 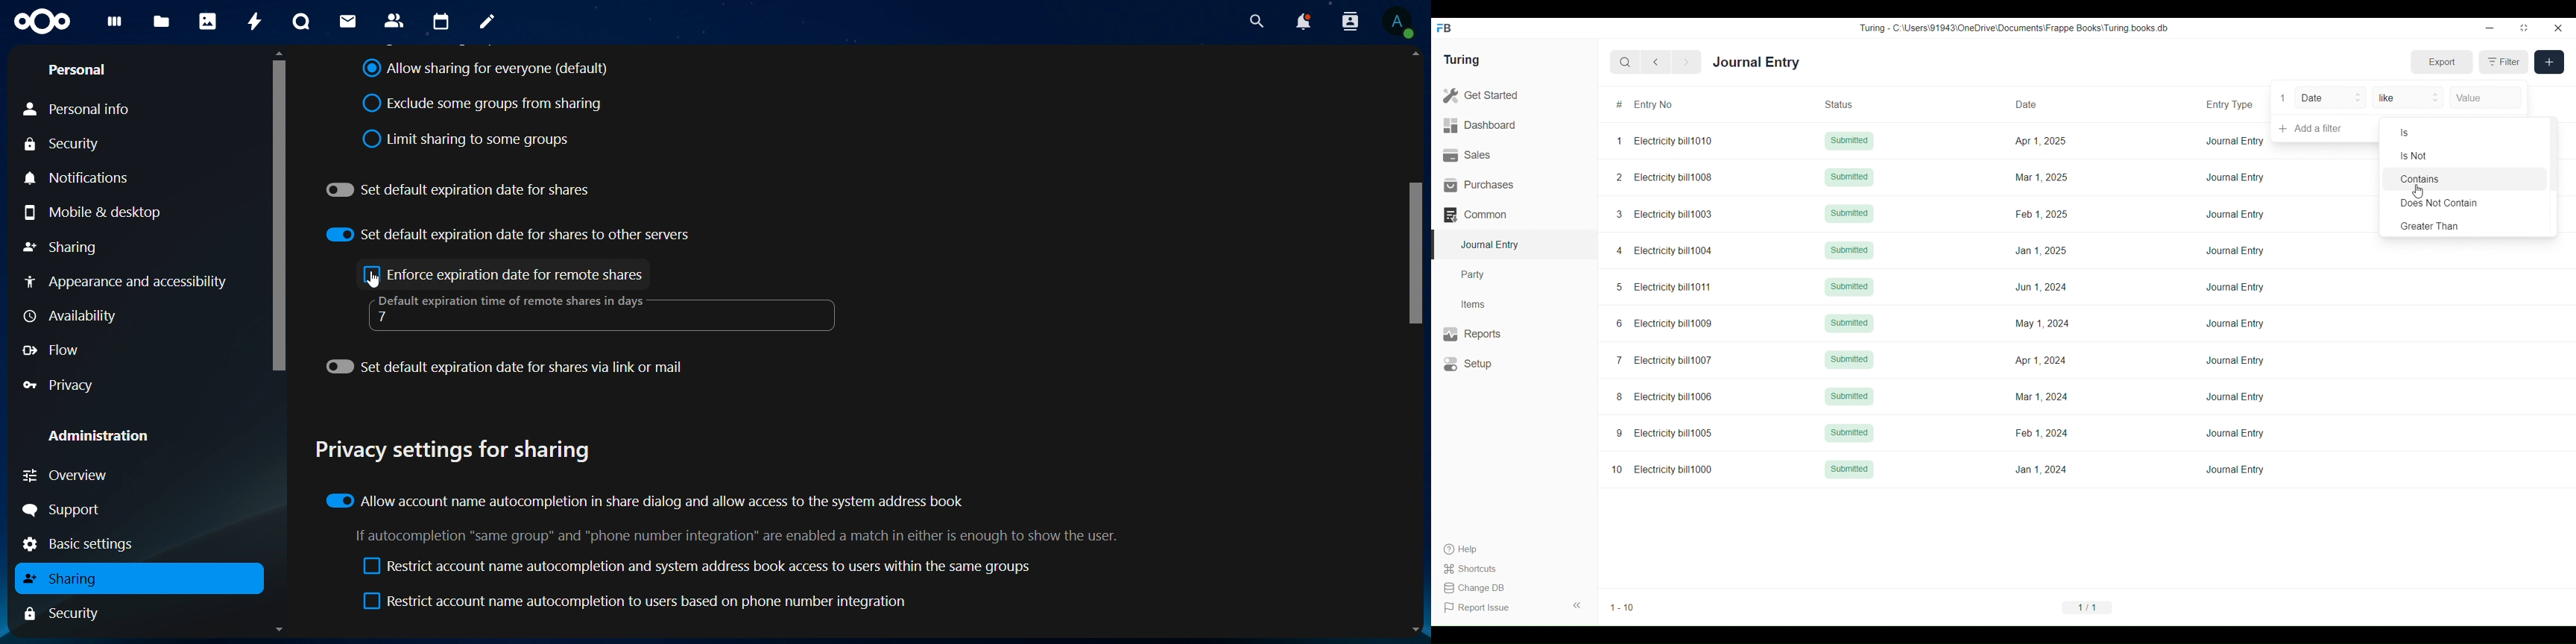 I want to click on personal, so click(x=82, y=70).